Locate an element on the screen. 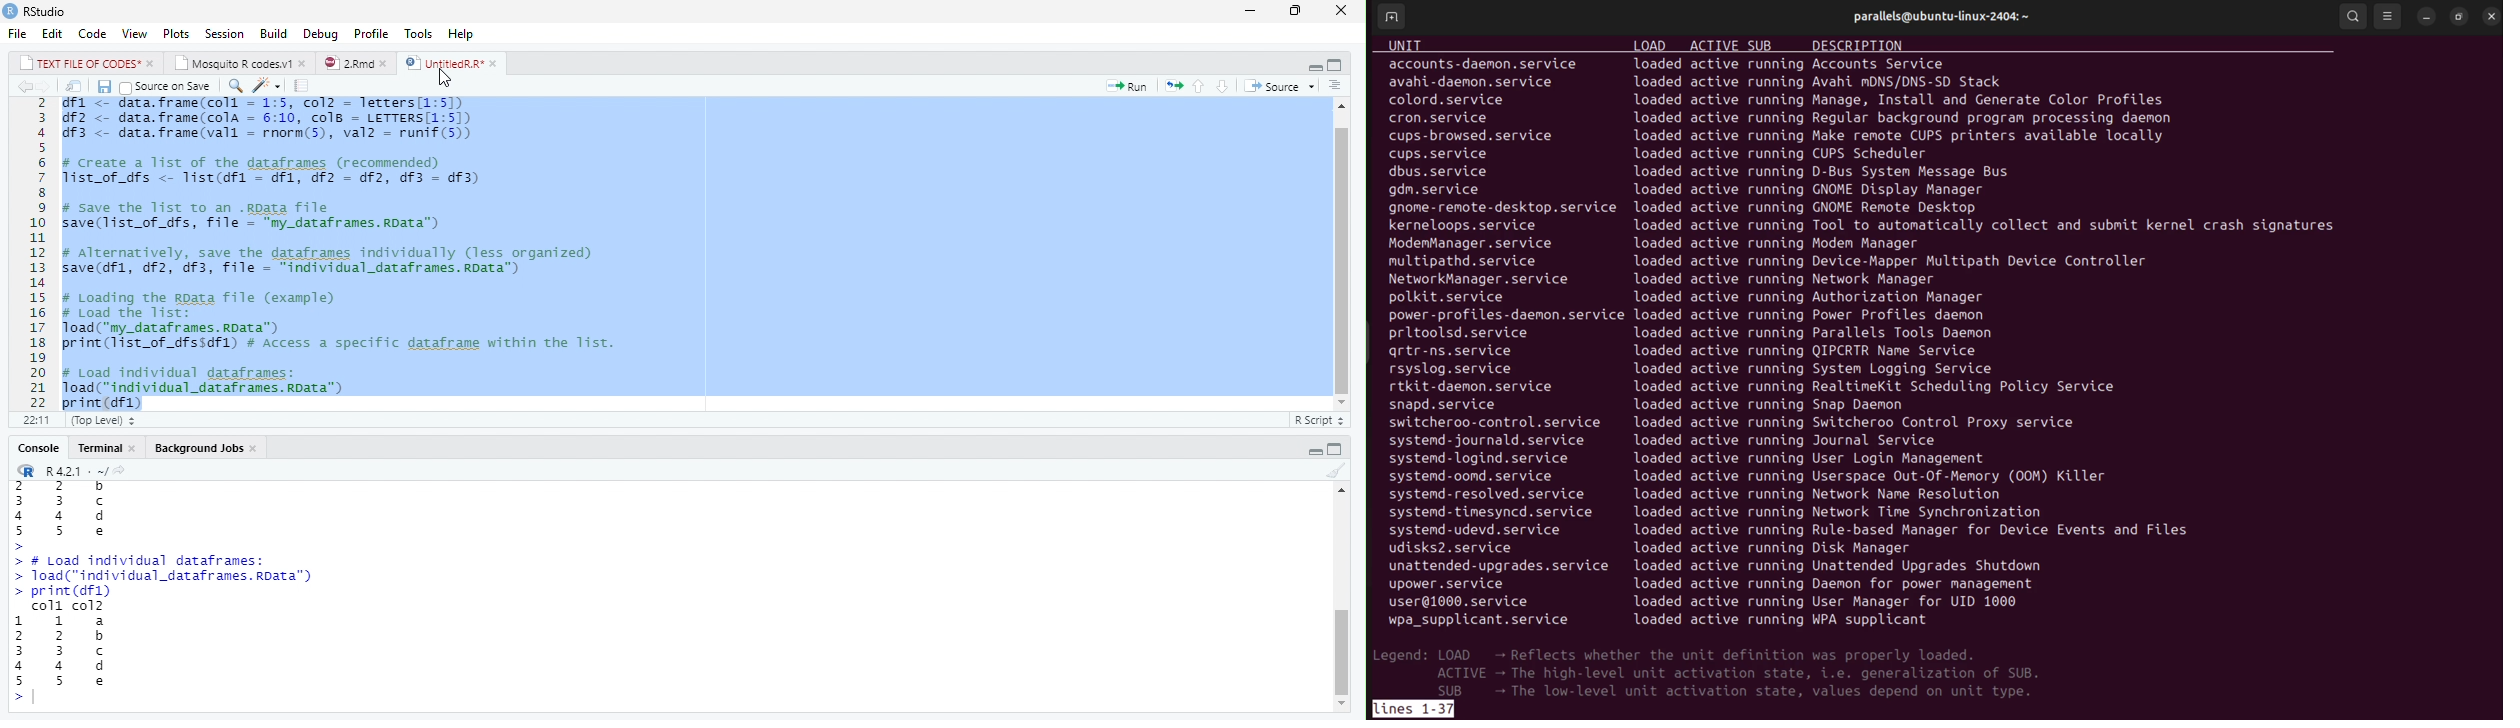  loaded is located at coordinates (1660, 299).